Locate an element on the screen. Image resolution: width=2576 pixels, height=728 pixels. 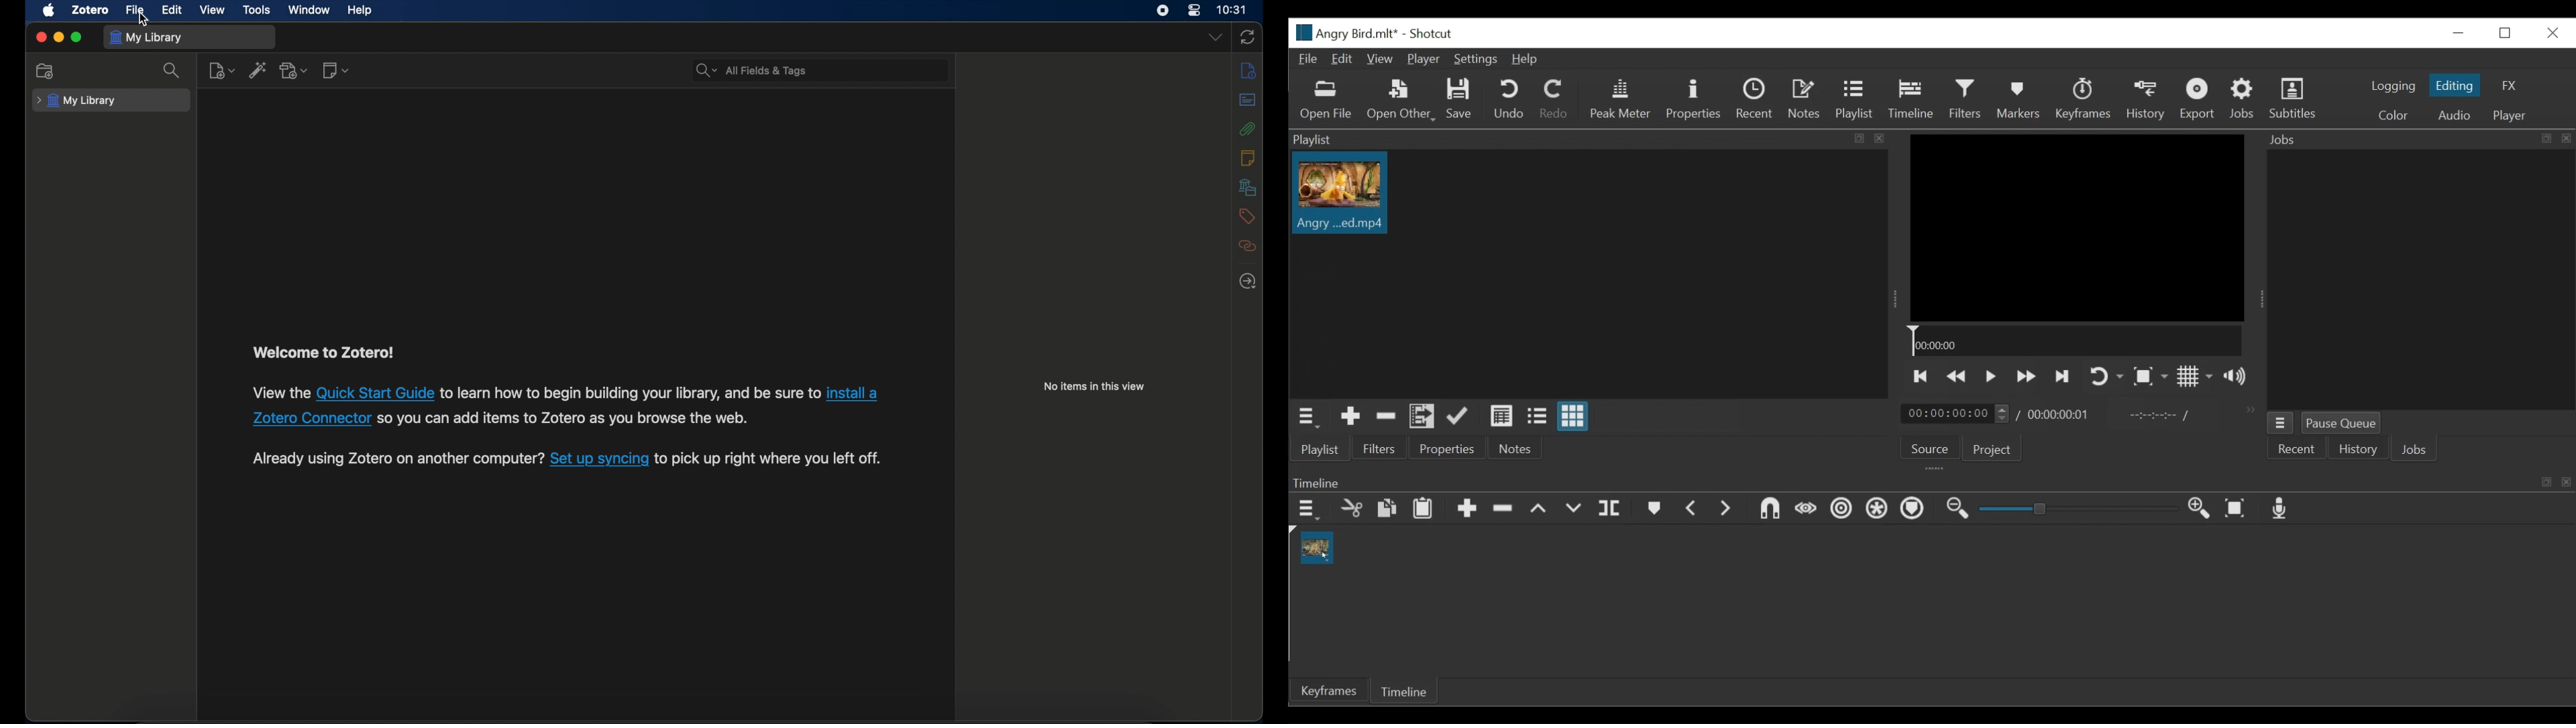
Ripple all tracks is located at coordinates (1878, 509).